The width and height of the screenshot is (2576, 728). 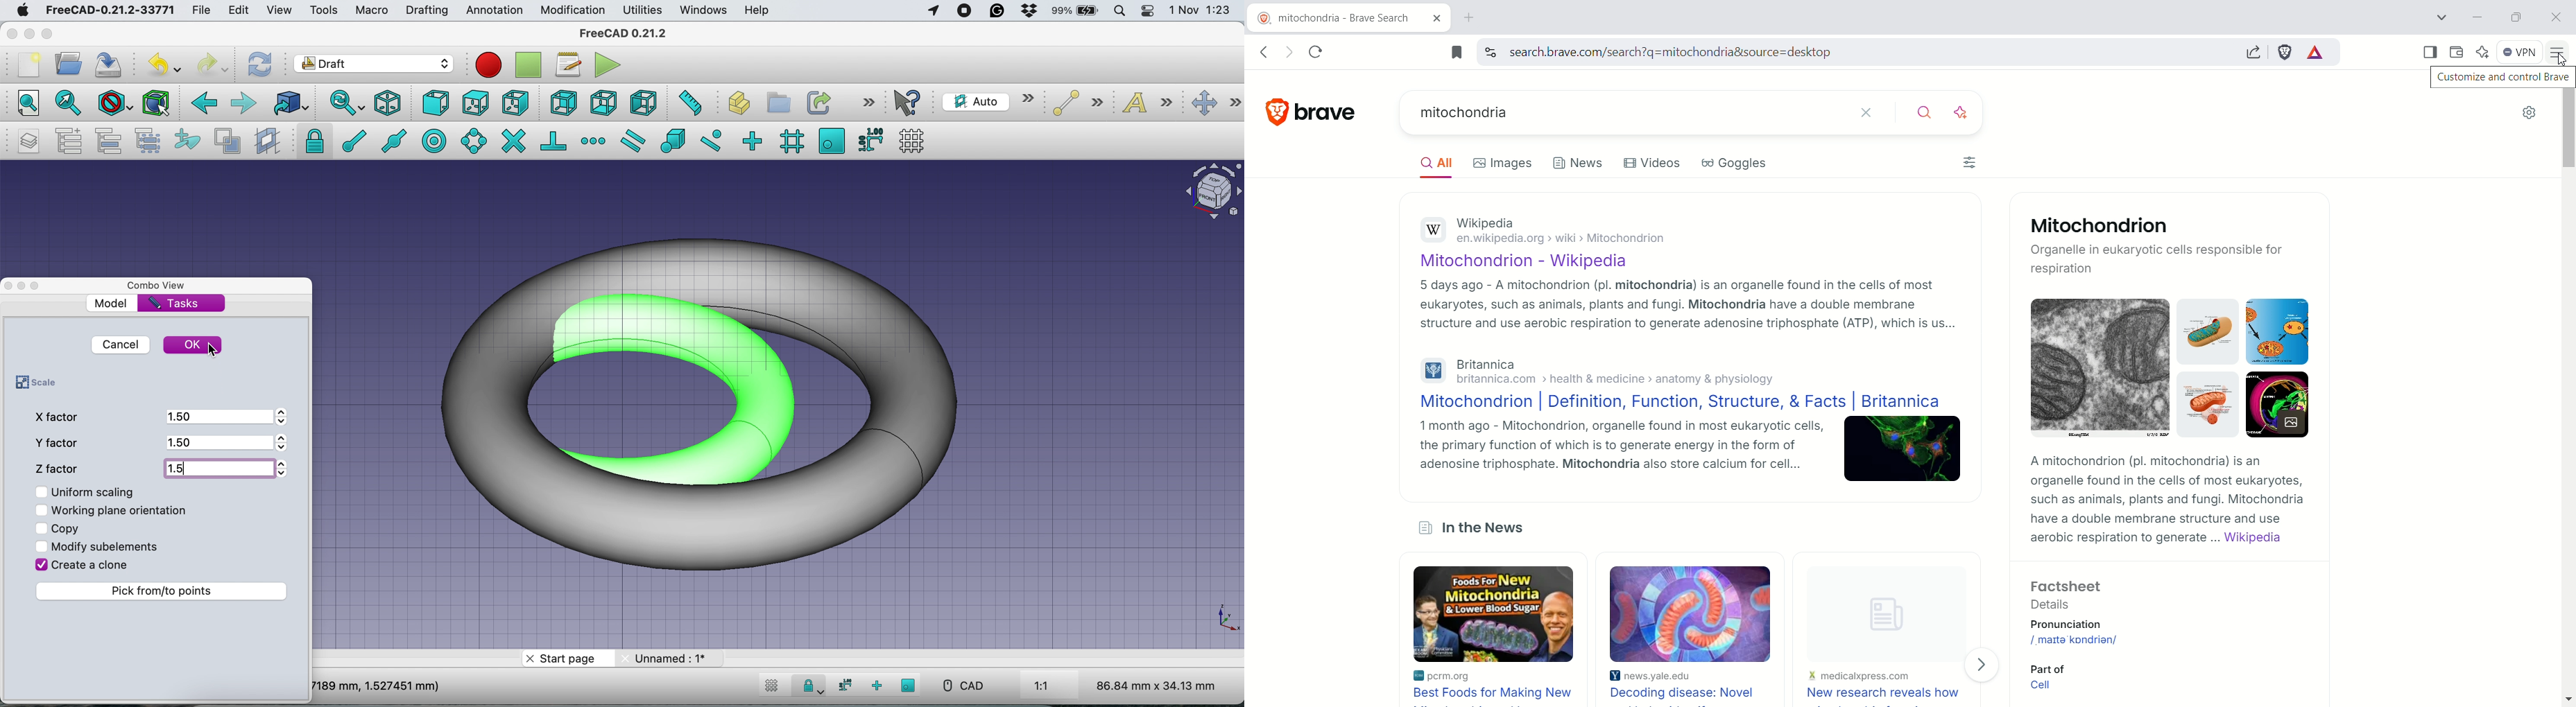 What do you see at coordinates (240, 11) in the screenshot?
I see `edit` at bounding box center [240, 11].